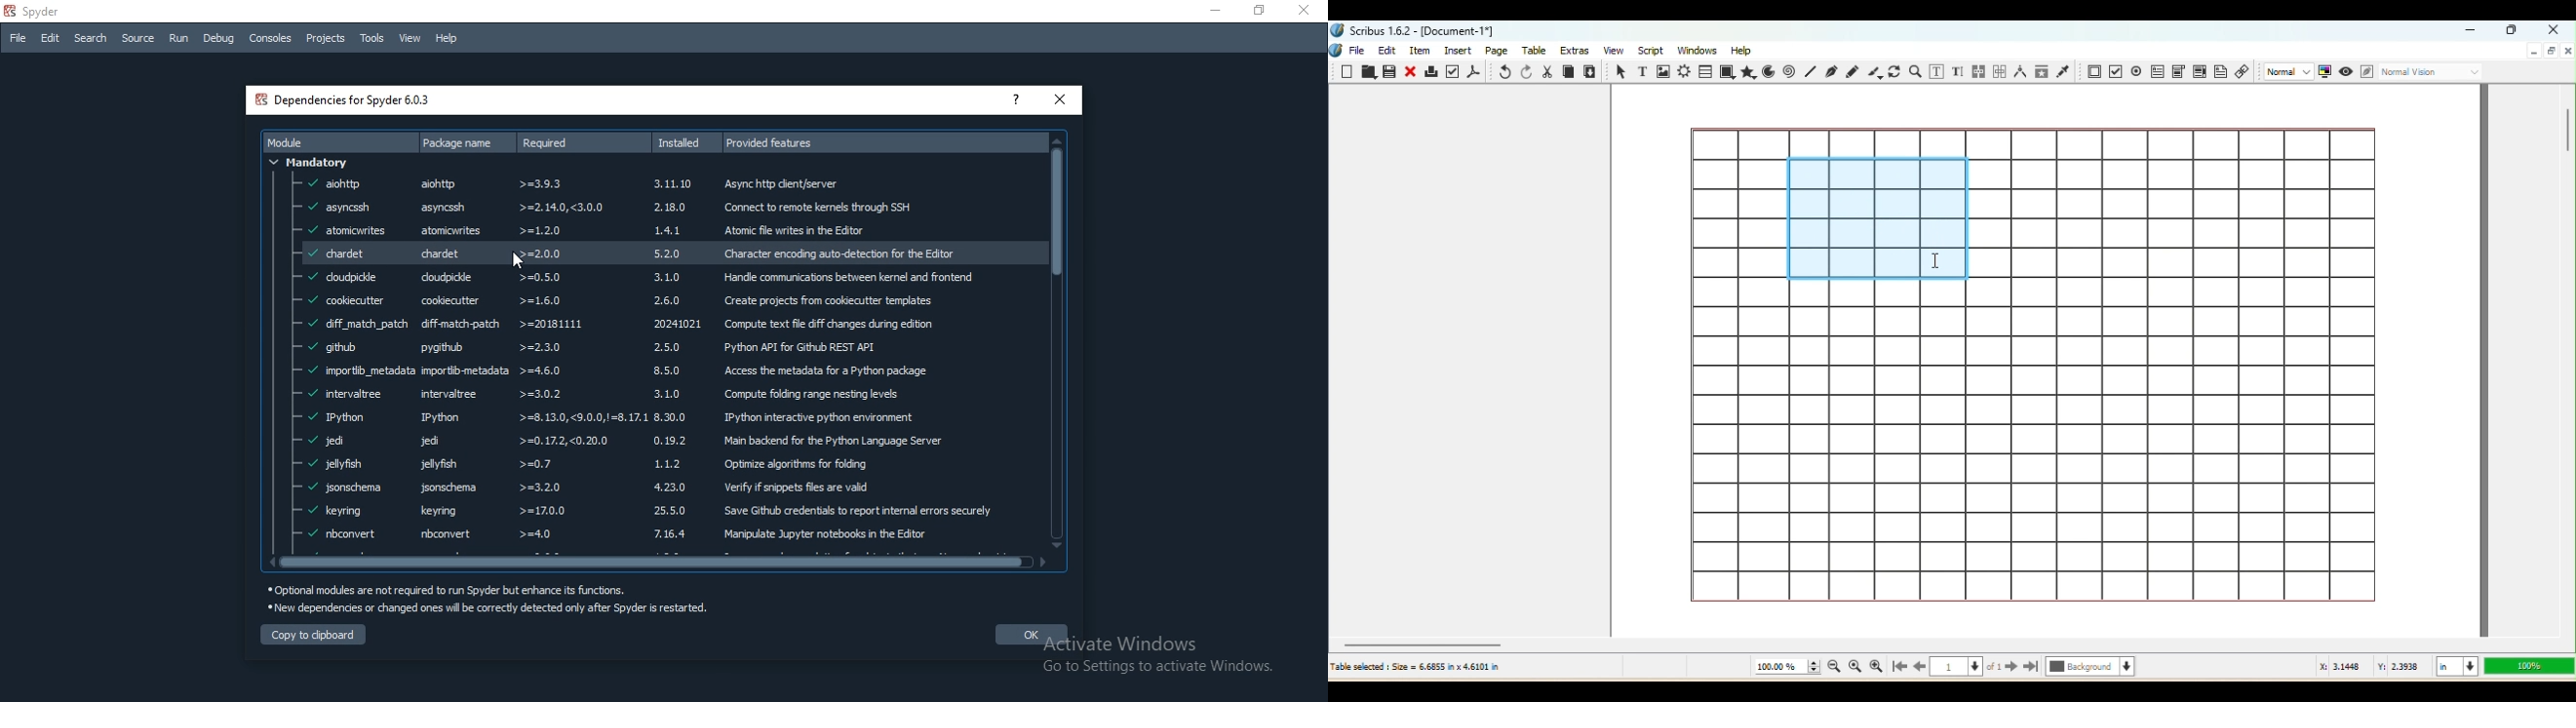 This screenshot has width=2576, height=728. I want to click on File , so click(17, 39).